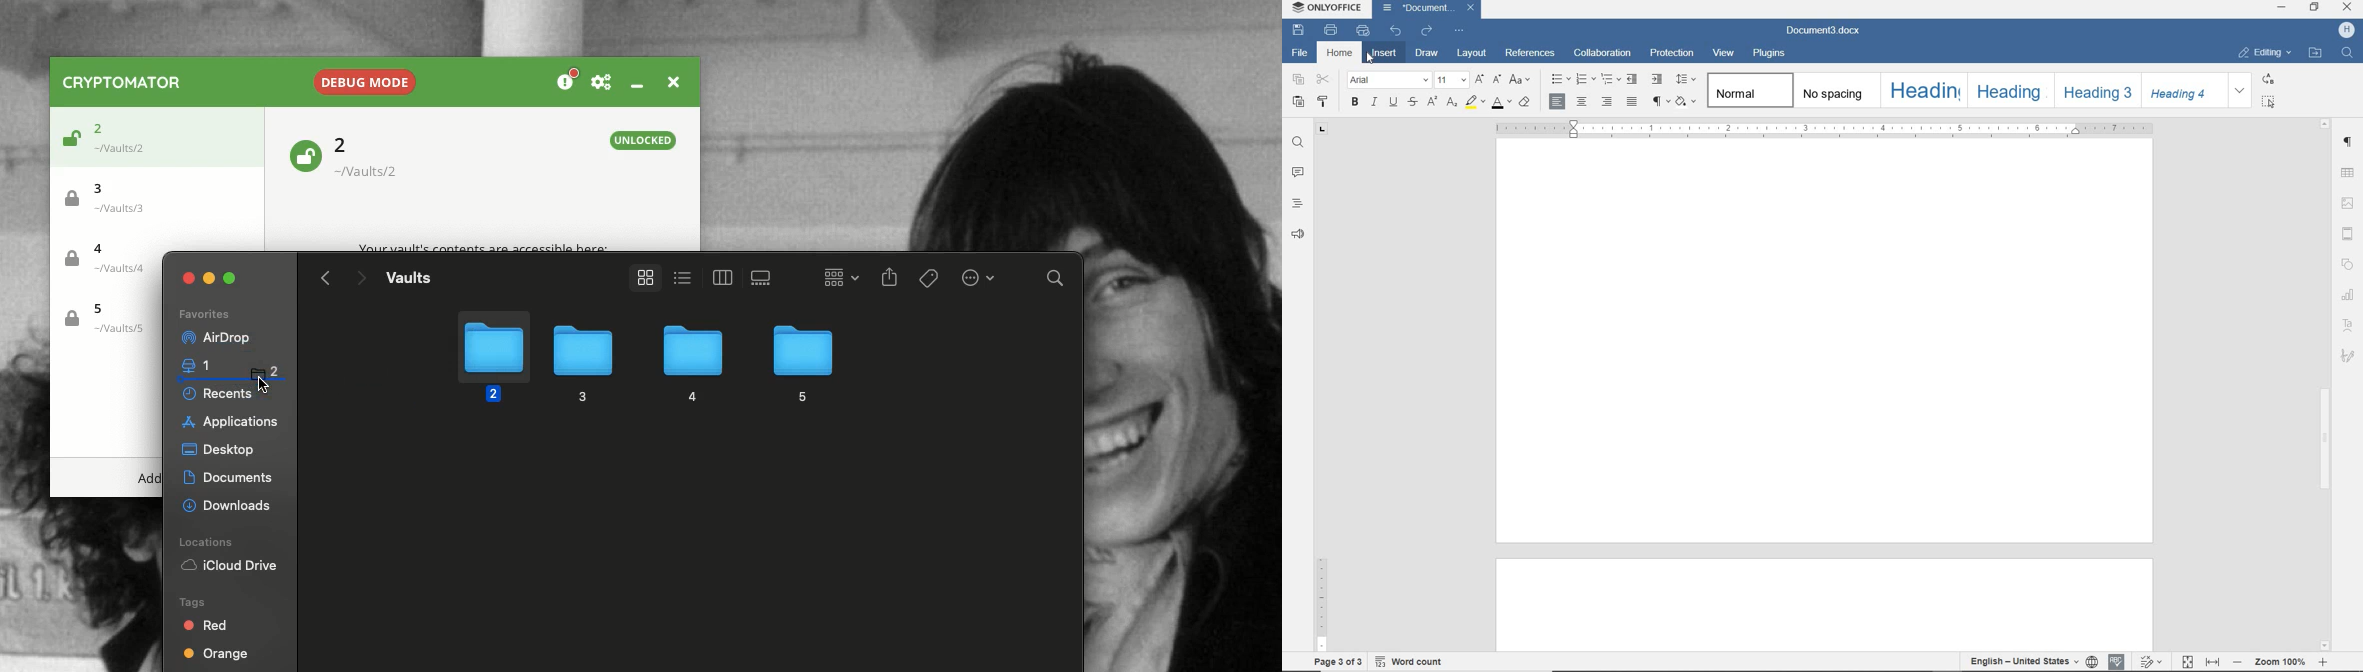 This screenshot has width=2380, height=672. Describe the element at coordinates (2351, 265) in the screenshot. I see `Shapes` at that location.